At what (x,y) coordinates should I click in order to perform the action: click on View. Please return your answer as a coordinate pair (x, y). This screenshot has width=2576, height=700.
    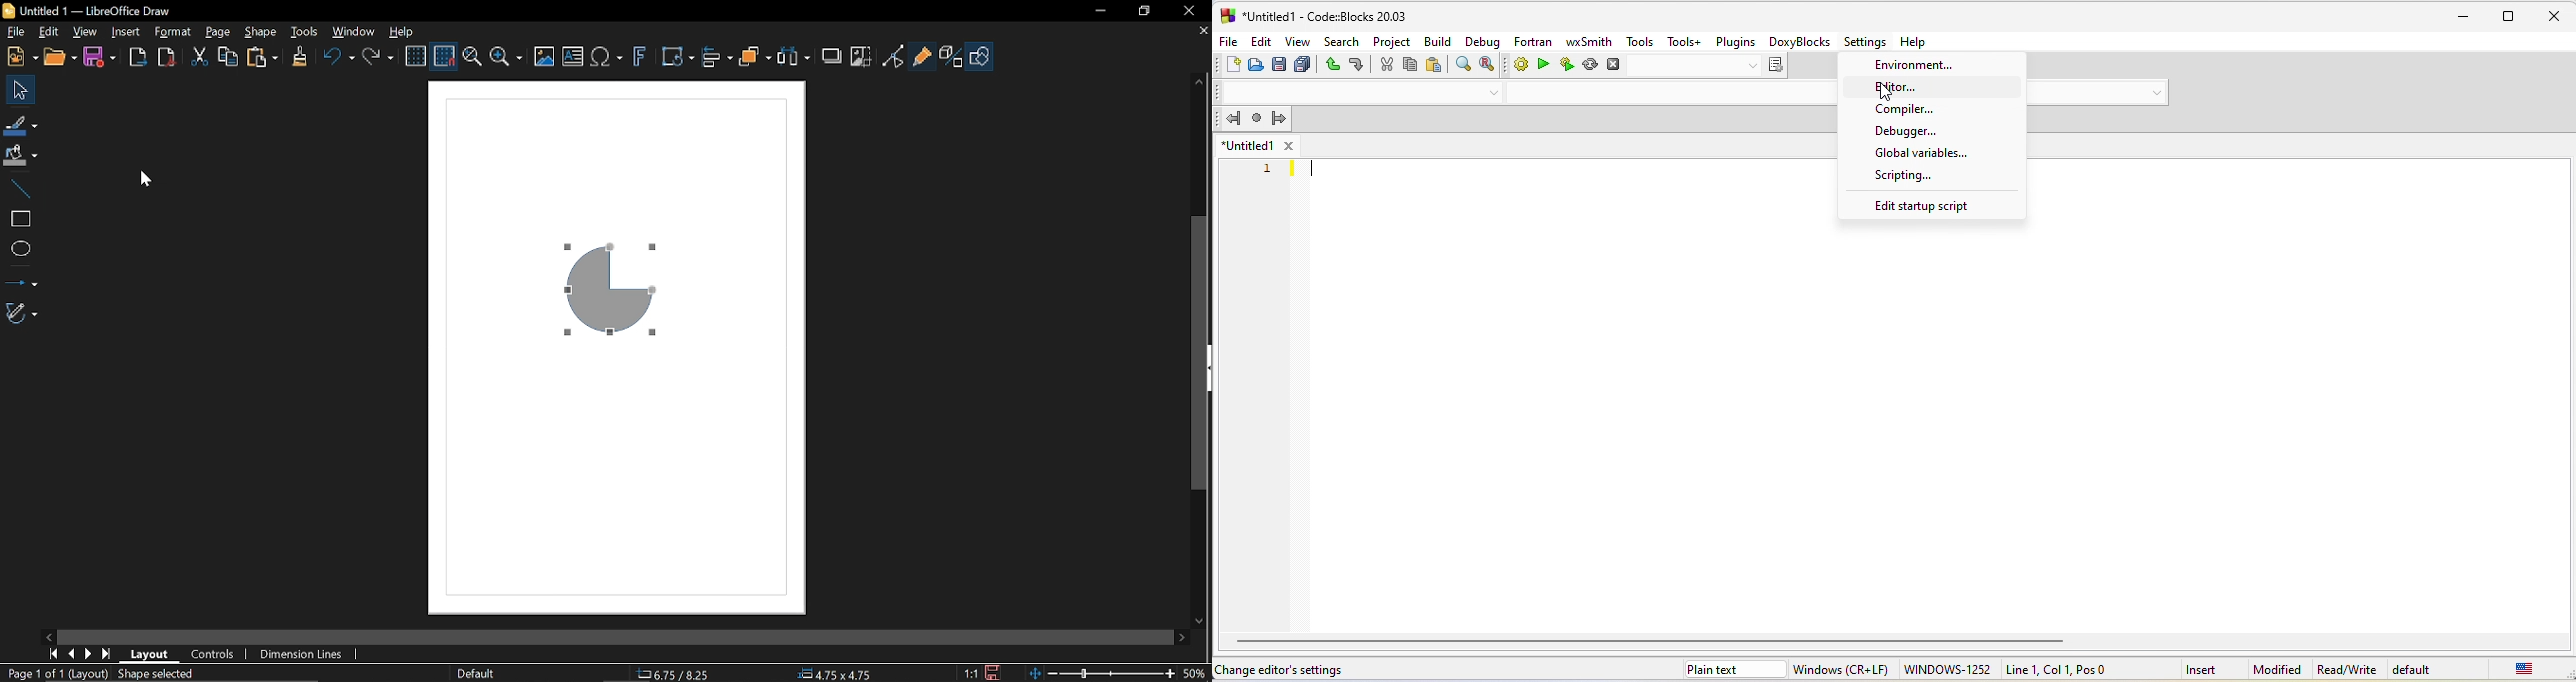
    Looking at the image, I should click on (85, 32).